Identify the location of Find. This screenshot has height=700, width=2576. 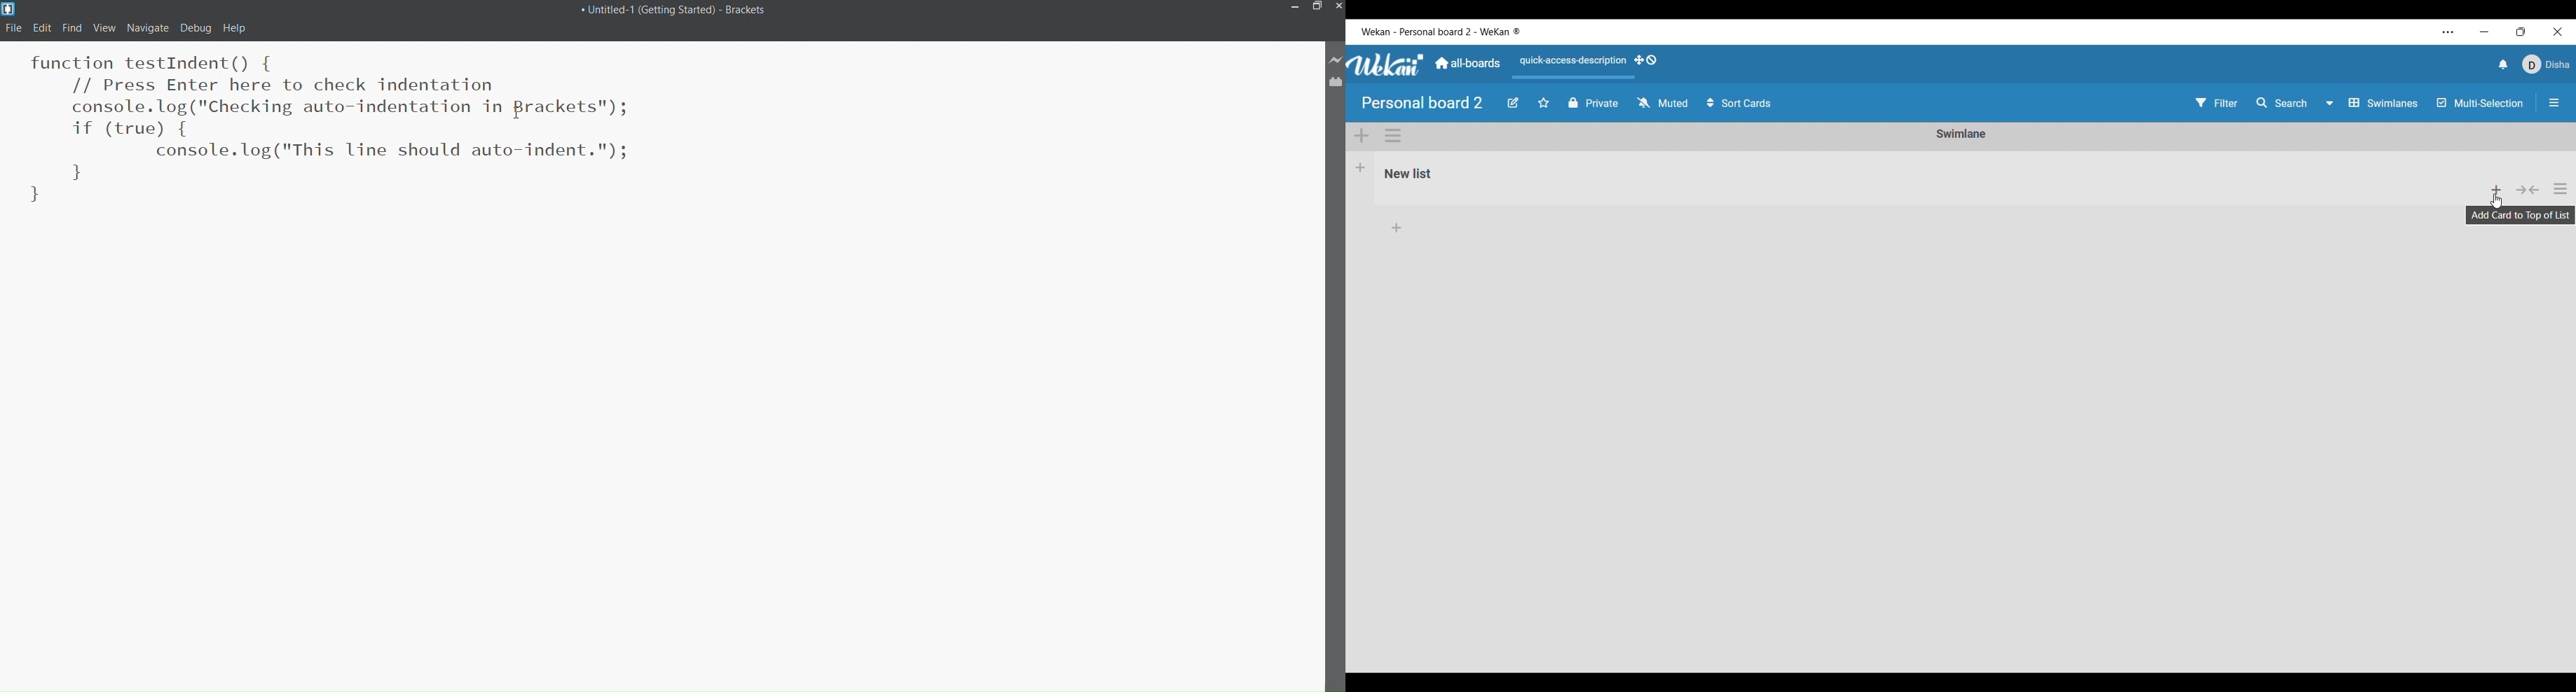
(69, 27).